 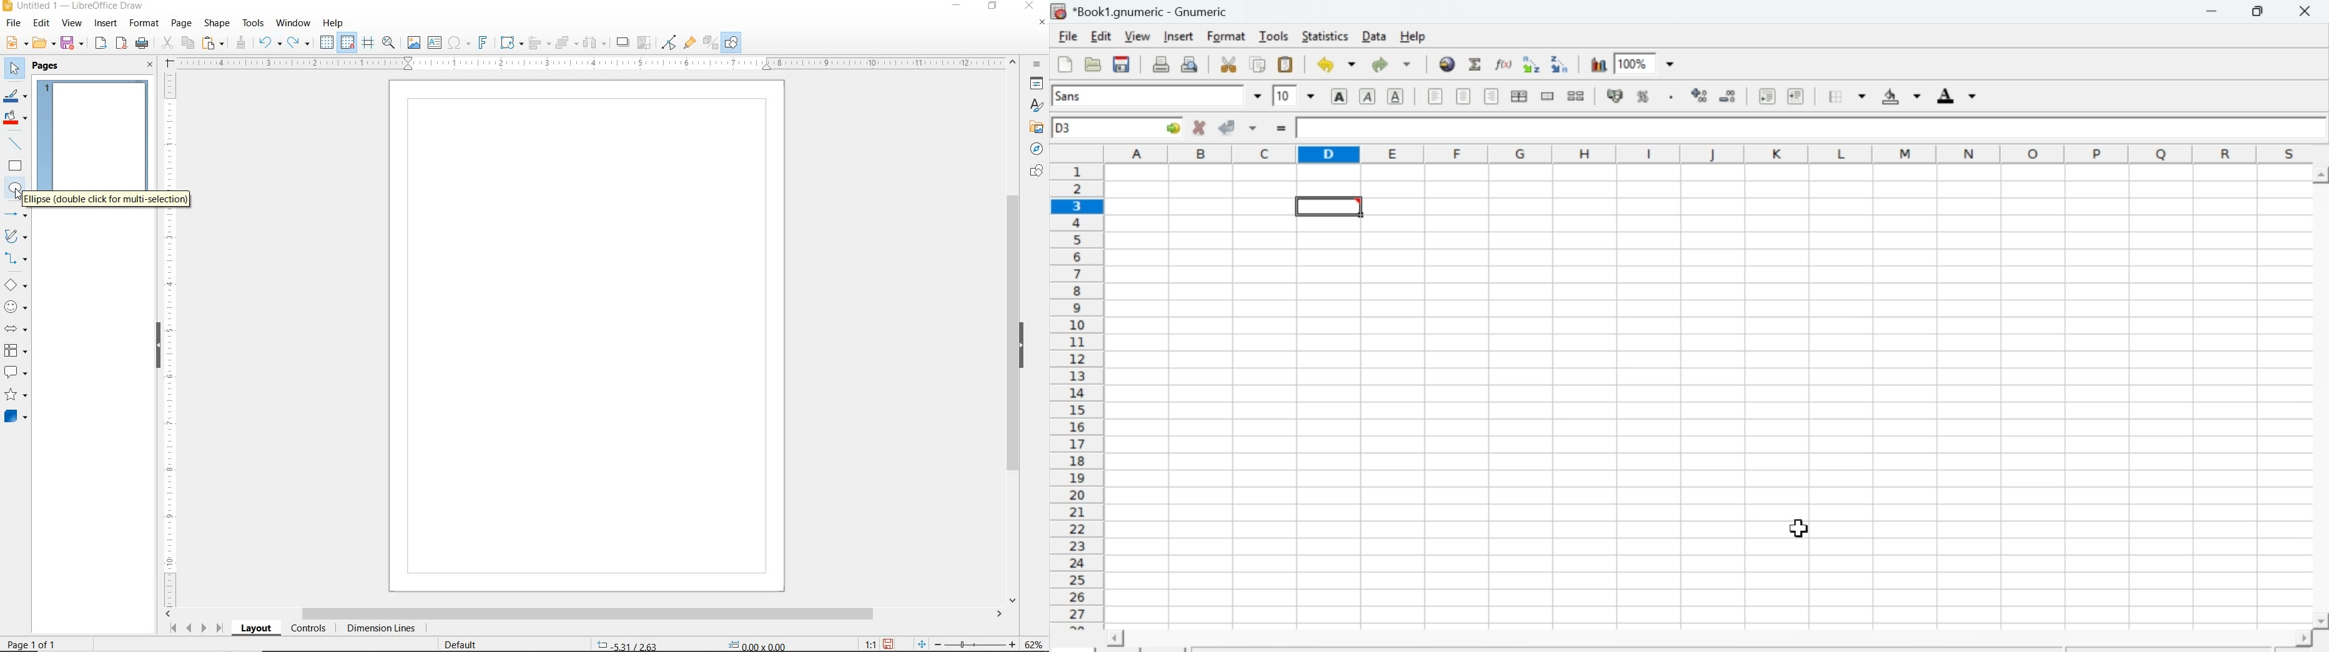 I want to click on Graph, so click(x=1599, y=63).